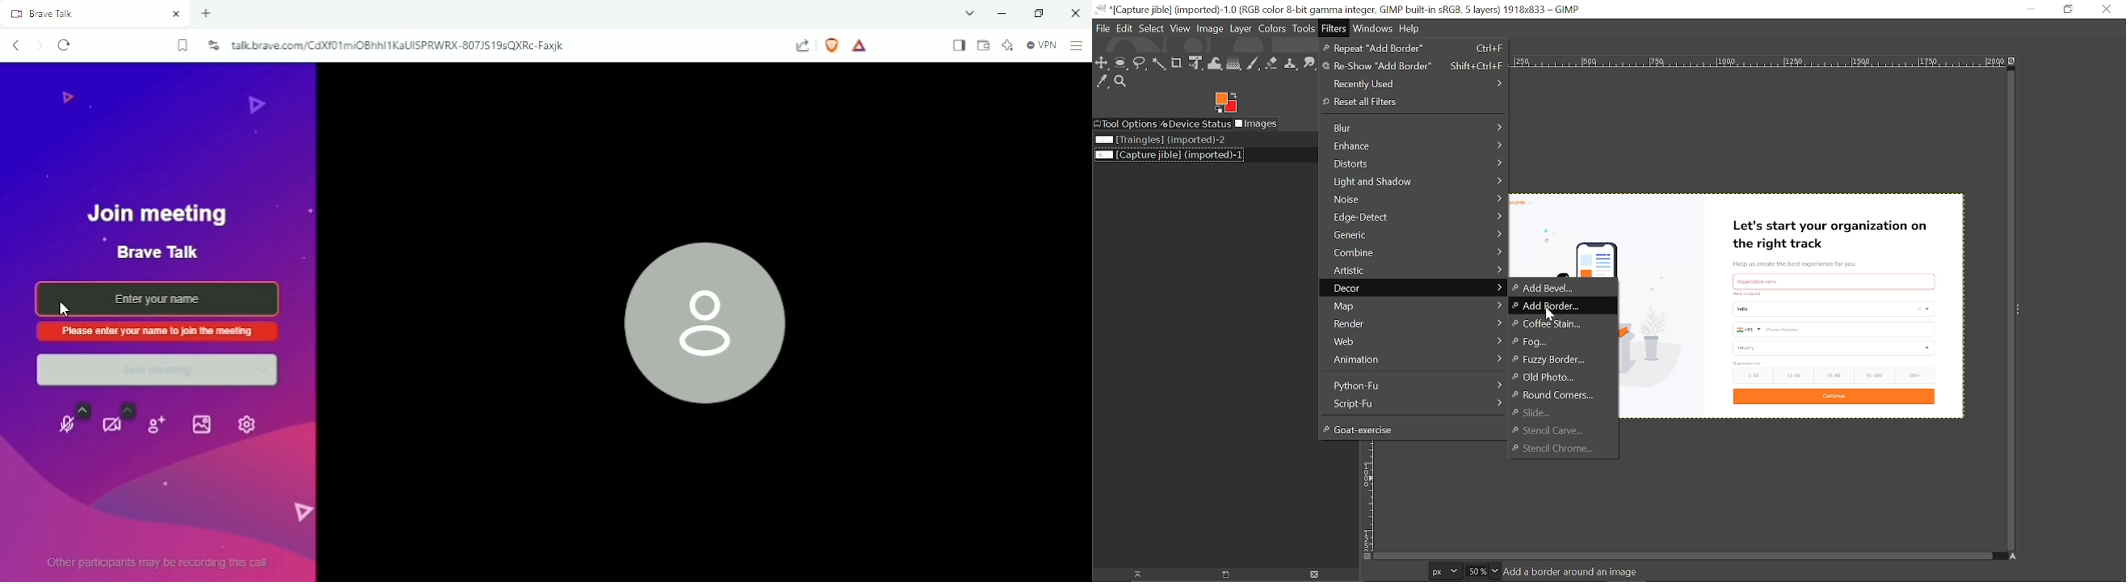 The height and width of the screenshot is (588, 2128). What do you see at coordinates (64, 309) in the screenshot?
I see `pointer cursor` at bounding box center [64, 309].